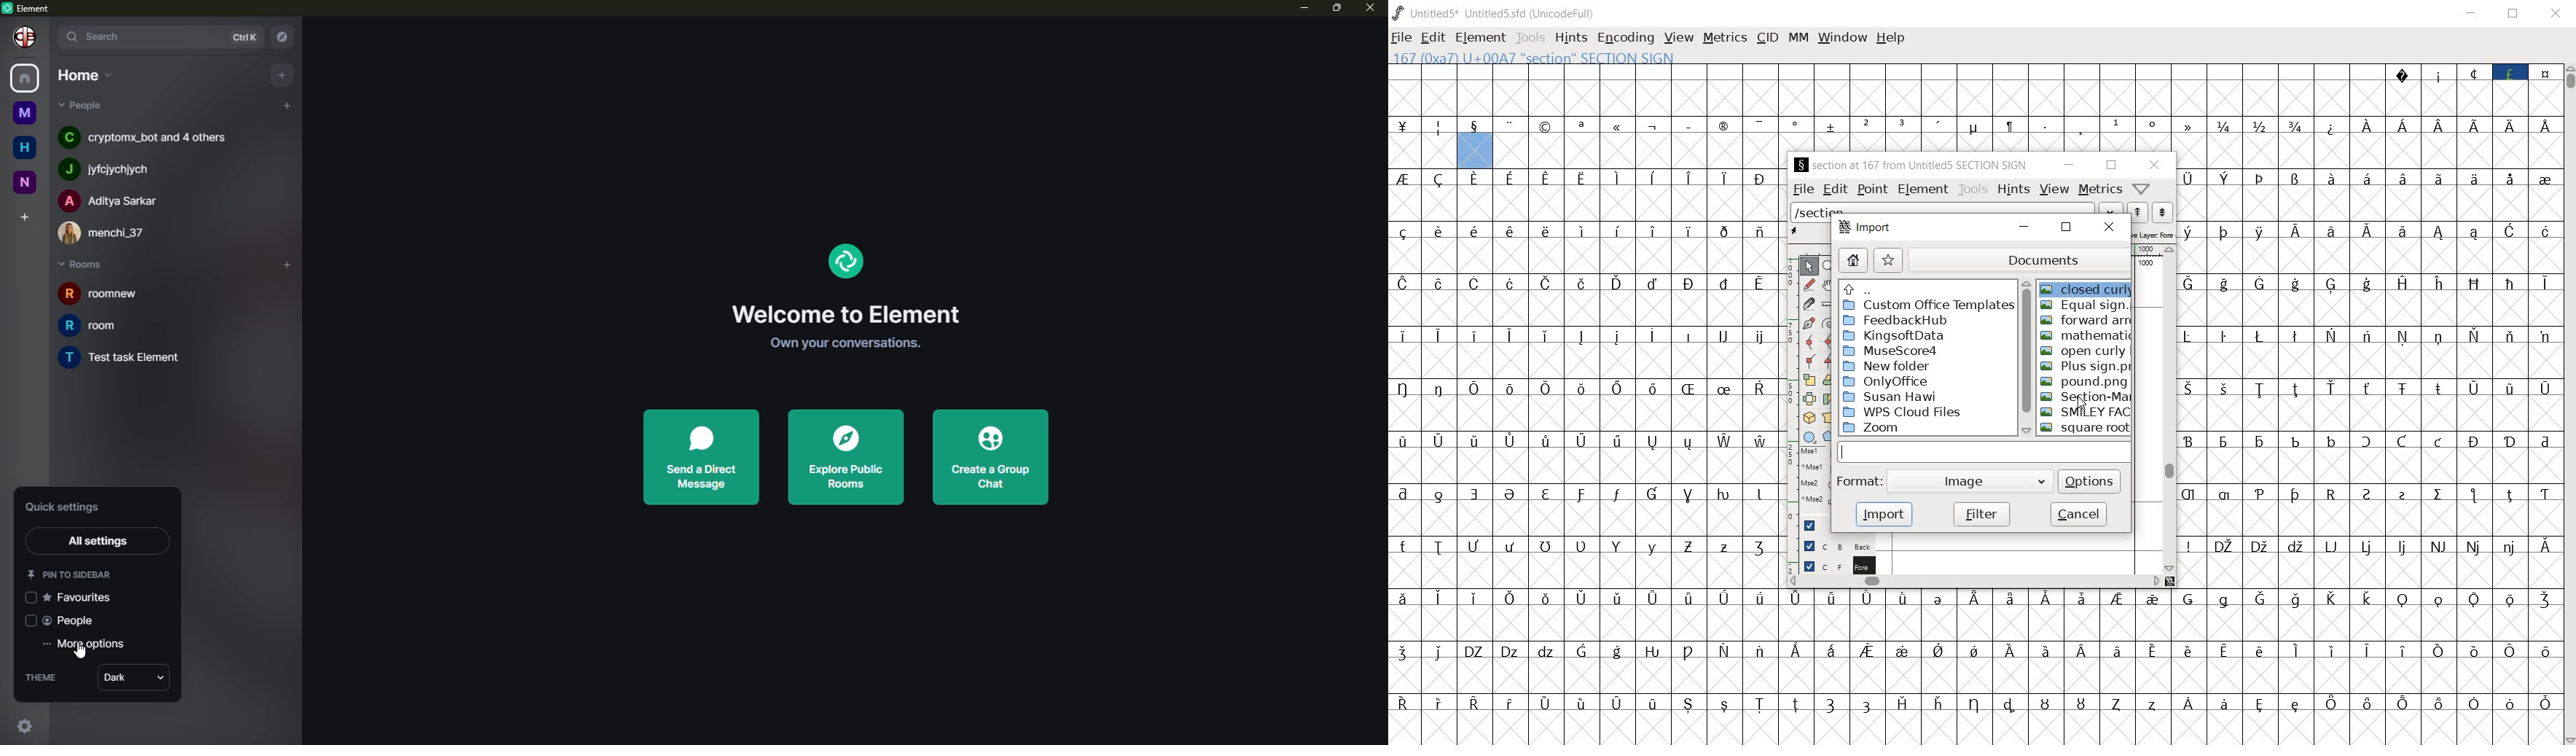  I want to click on get started, so click(839, 345).